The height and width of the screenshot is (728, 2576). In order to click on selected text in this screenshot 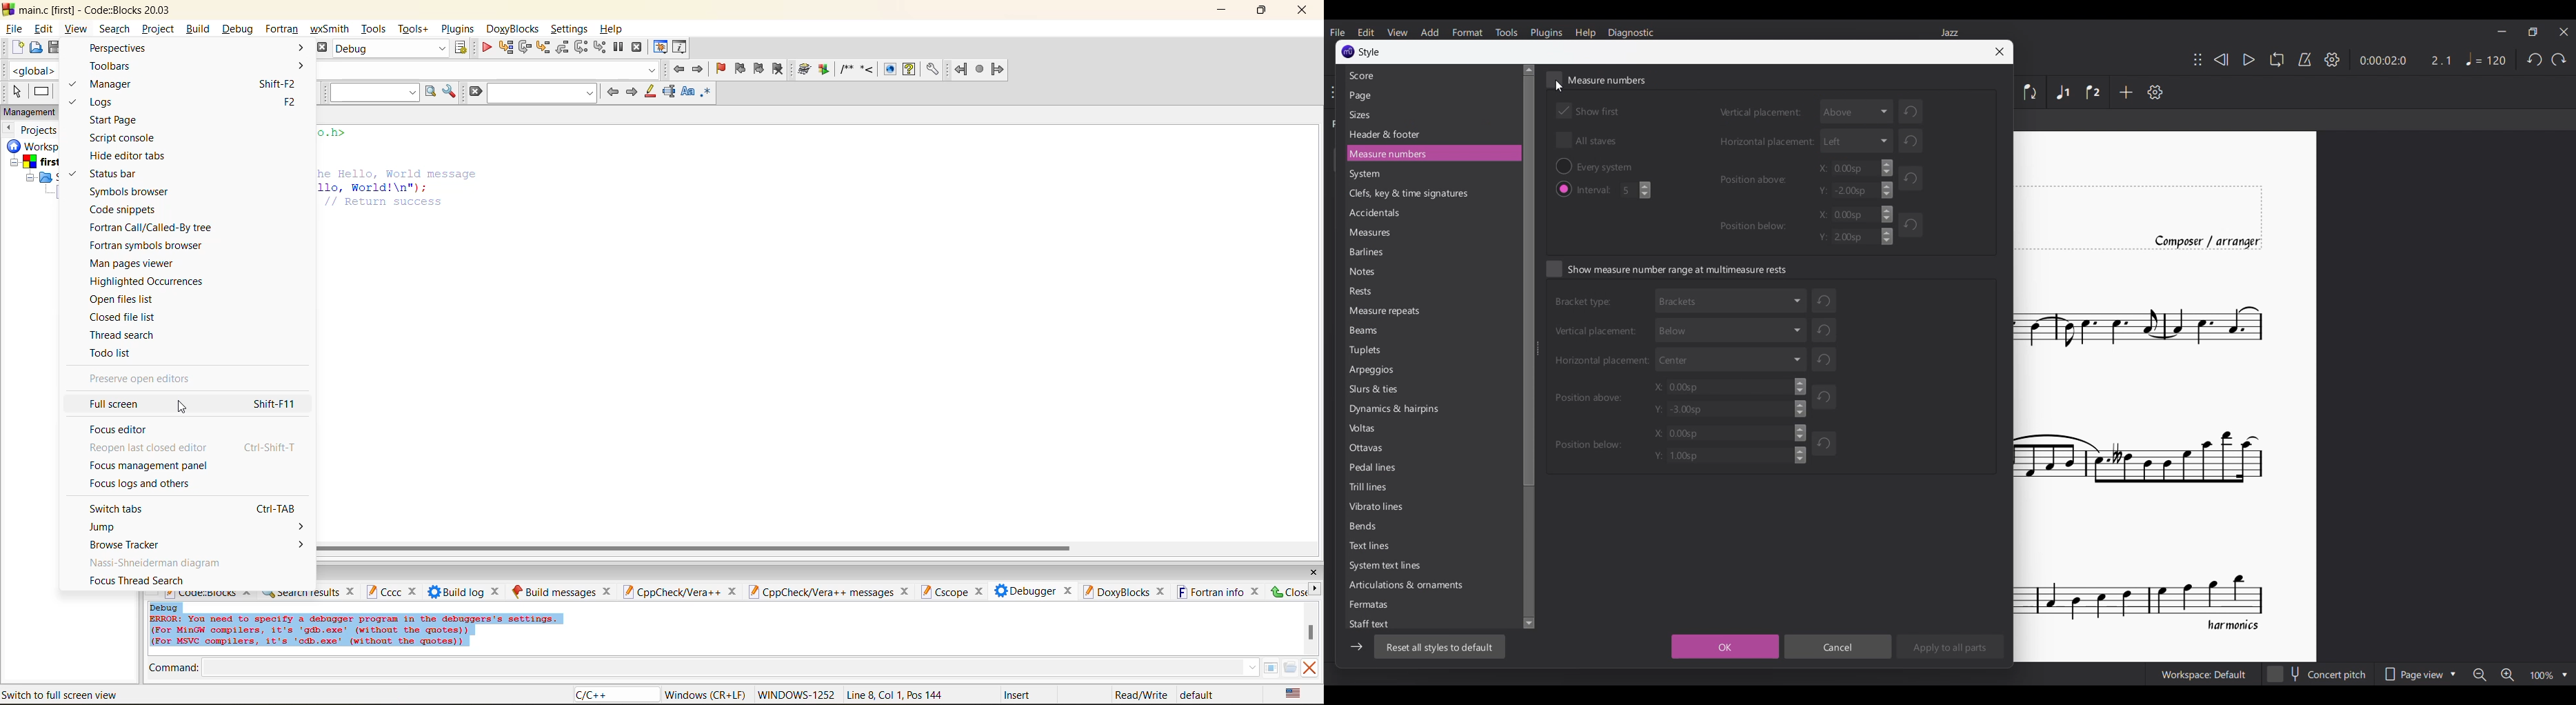, I will do `click(669, 91)`.